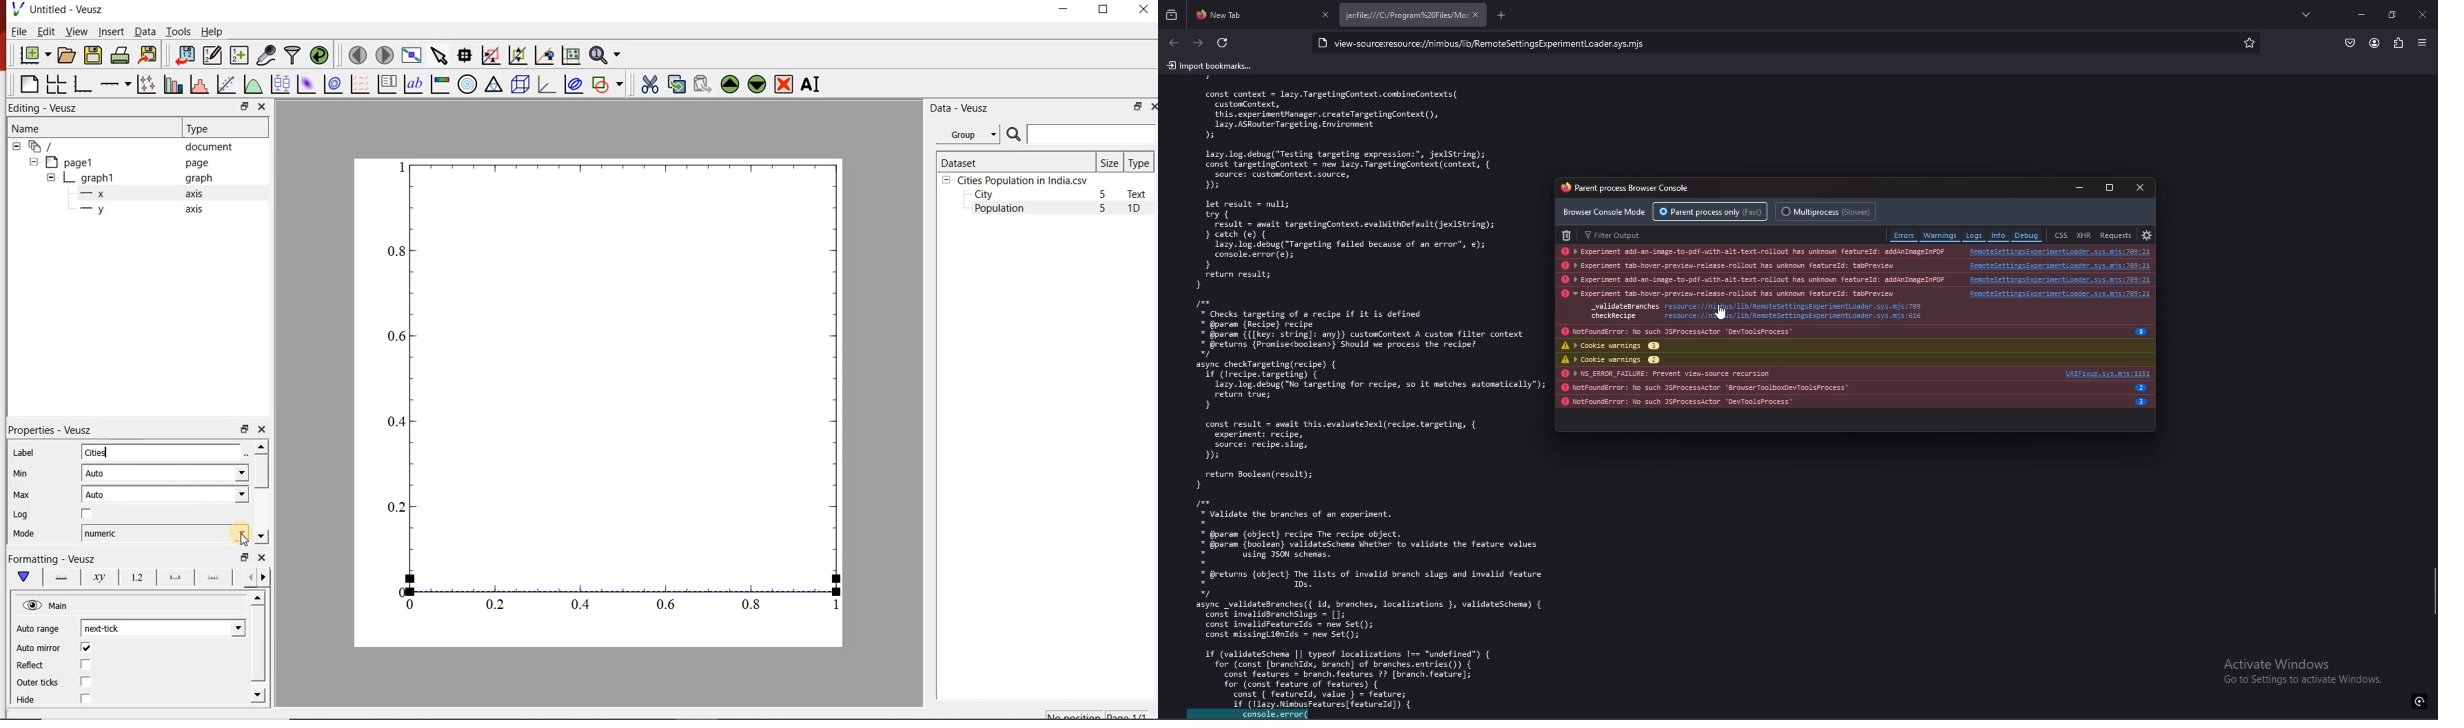 The image size is (2464, 728). I want to click on Reflect, so click(34, 665).